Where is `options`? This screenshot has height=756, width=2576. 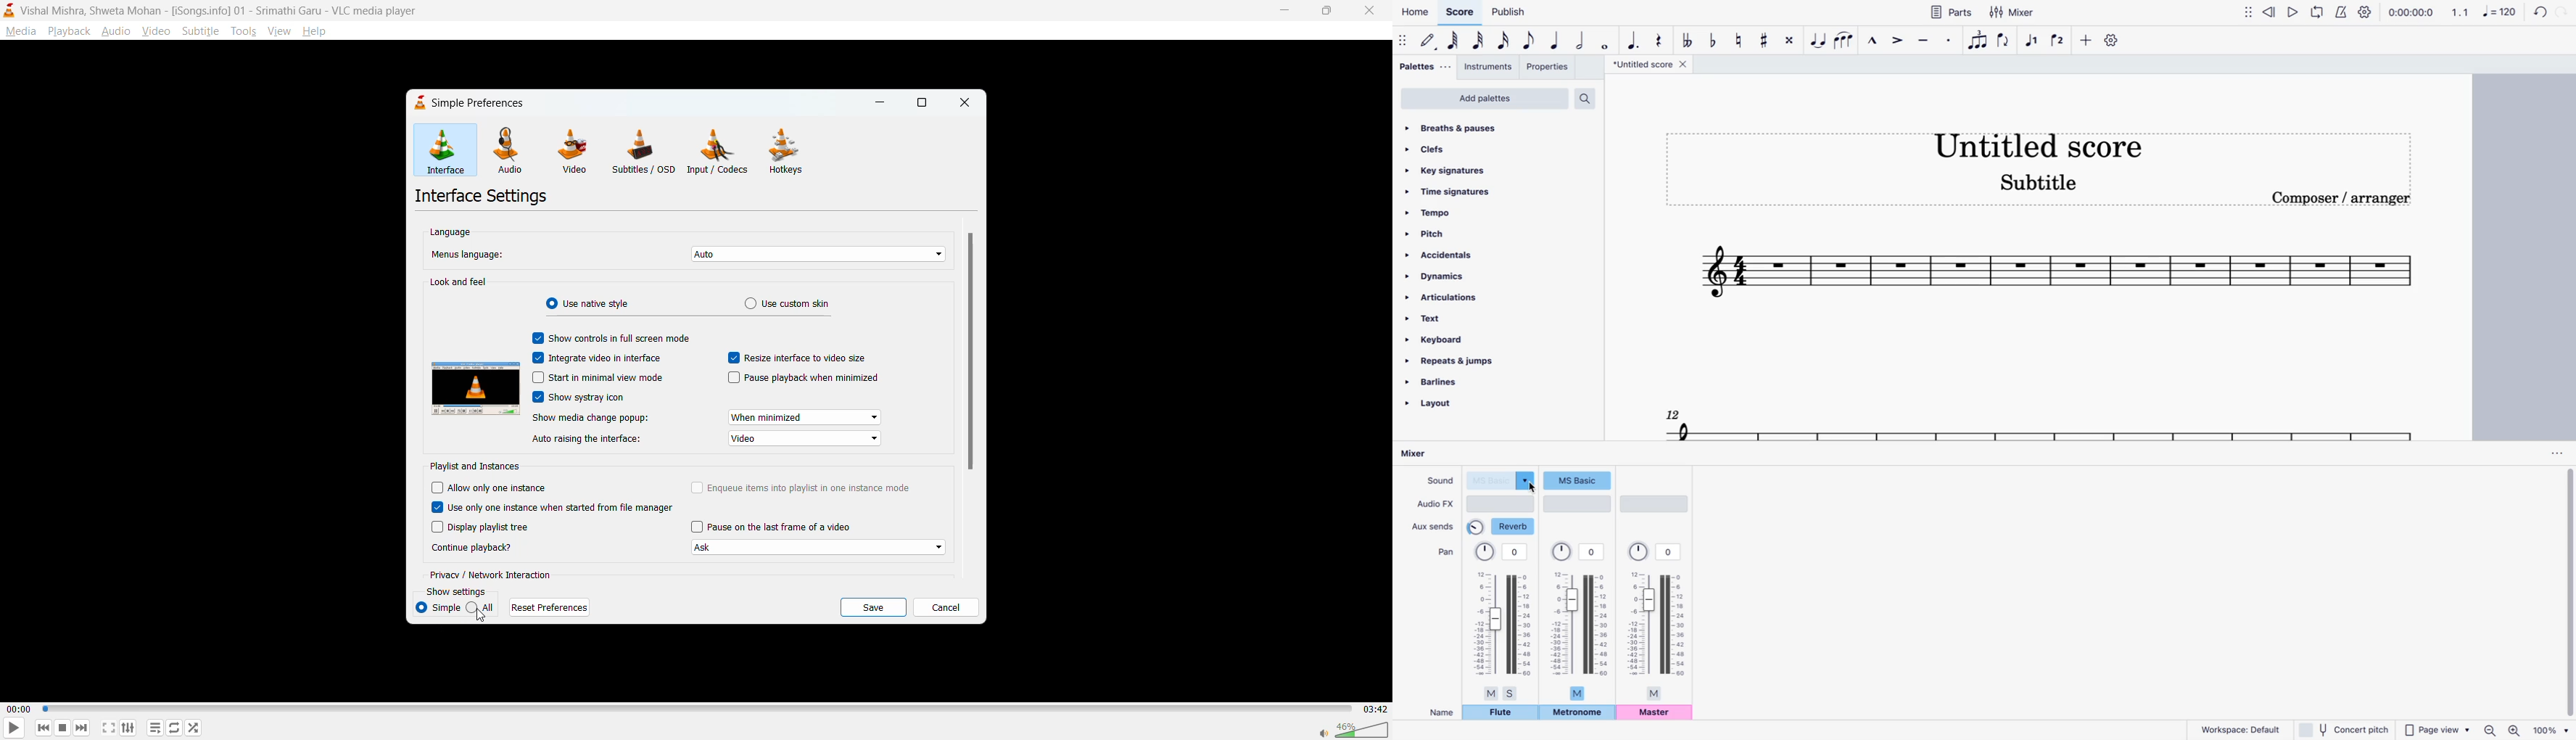
options is located at coordinates (2556, 453).